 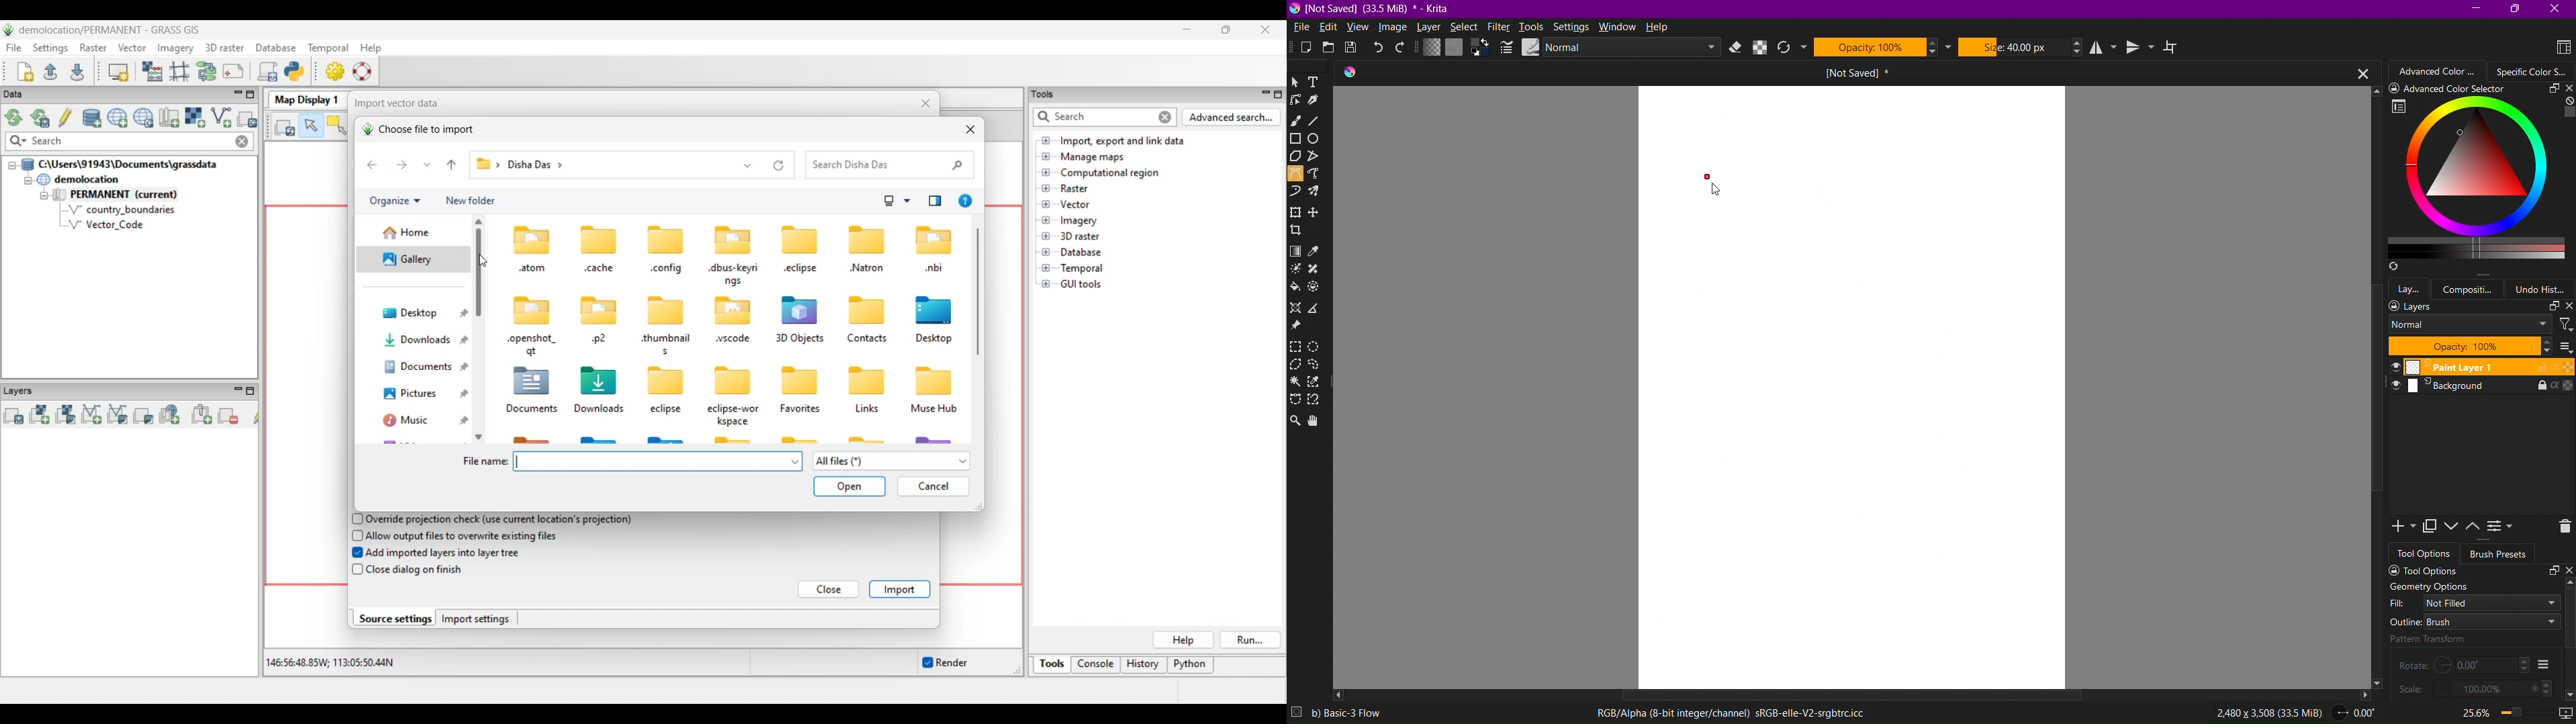 I want to click on Left, so click(x=1340, y=695).